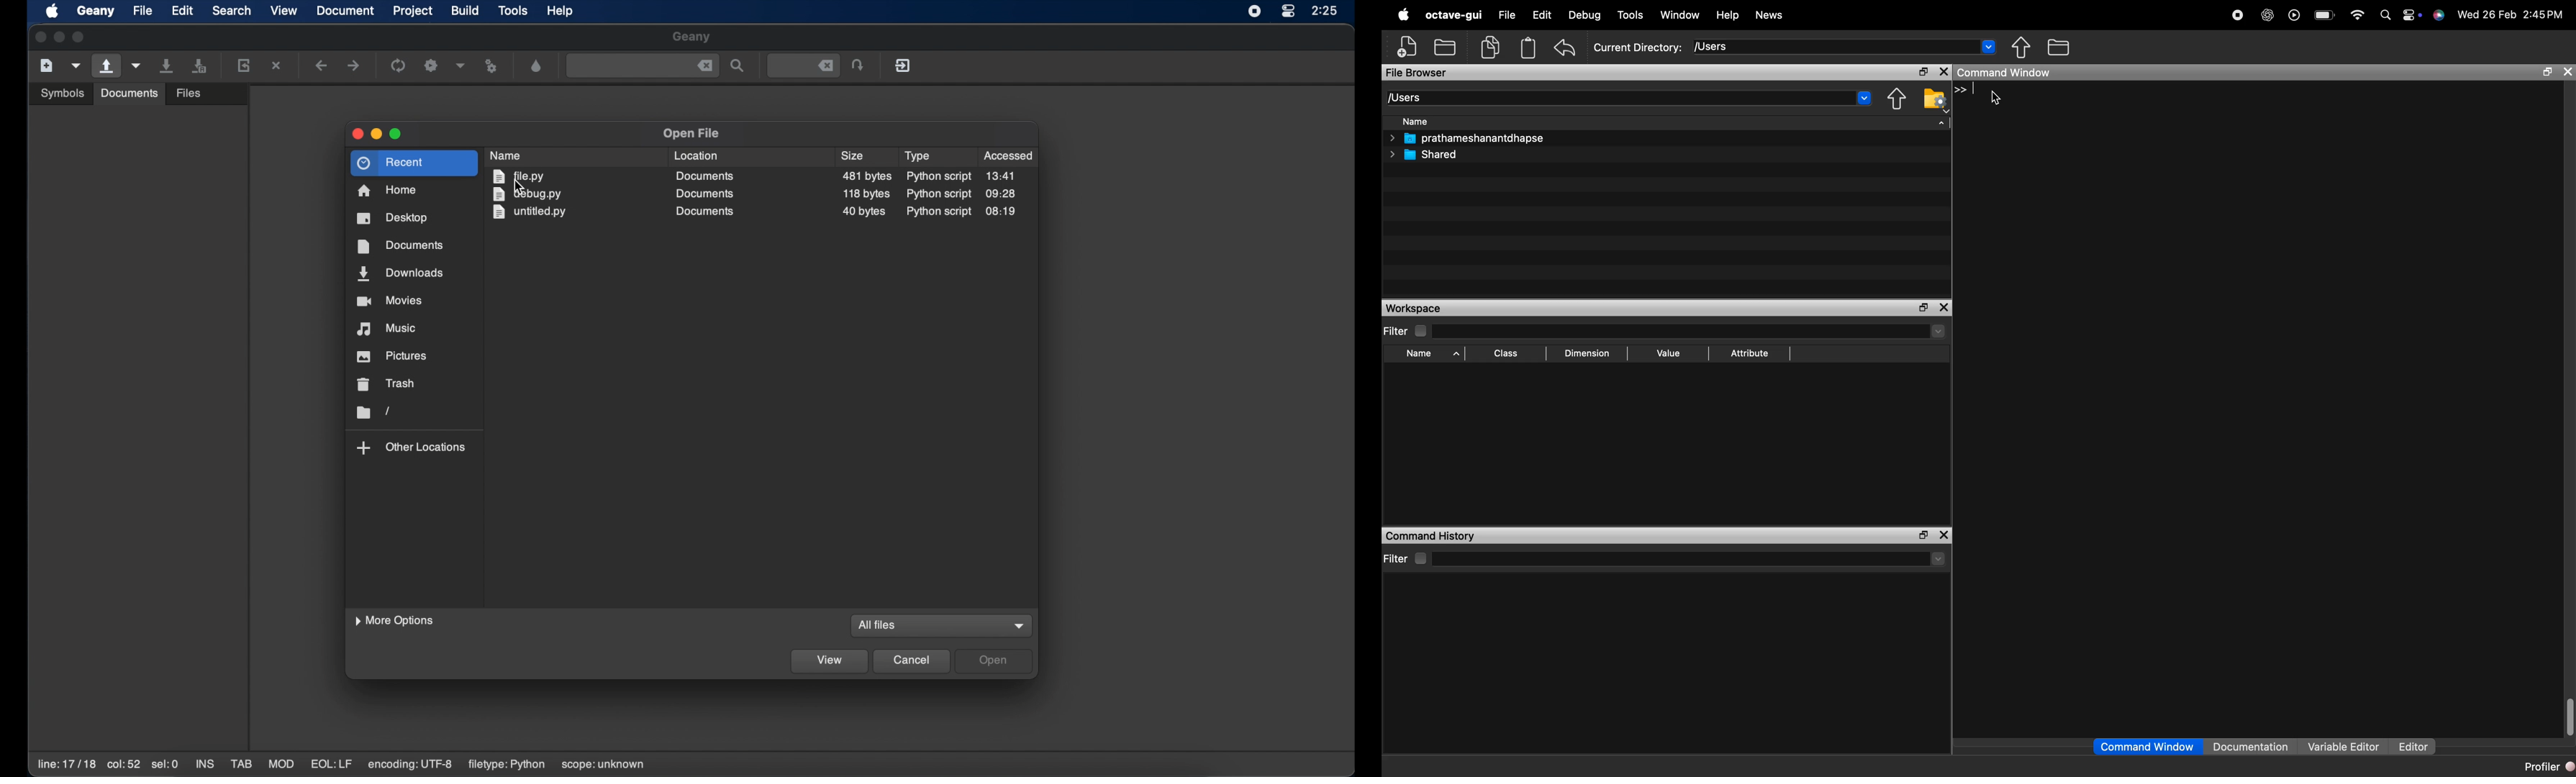 The image size is (2576, 784). I want to click on open an existing file, so click(209, 95).